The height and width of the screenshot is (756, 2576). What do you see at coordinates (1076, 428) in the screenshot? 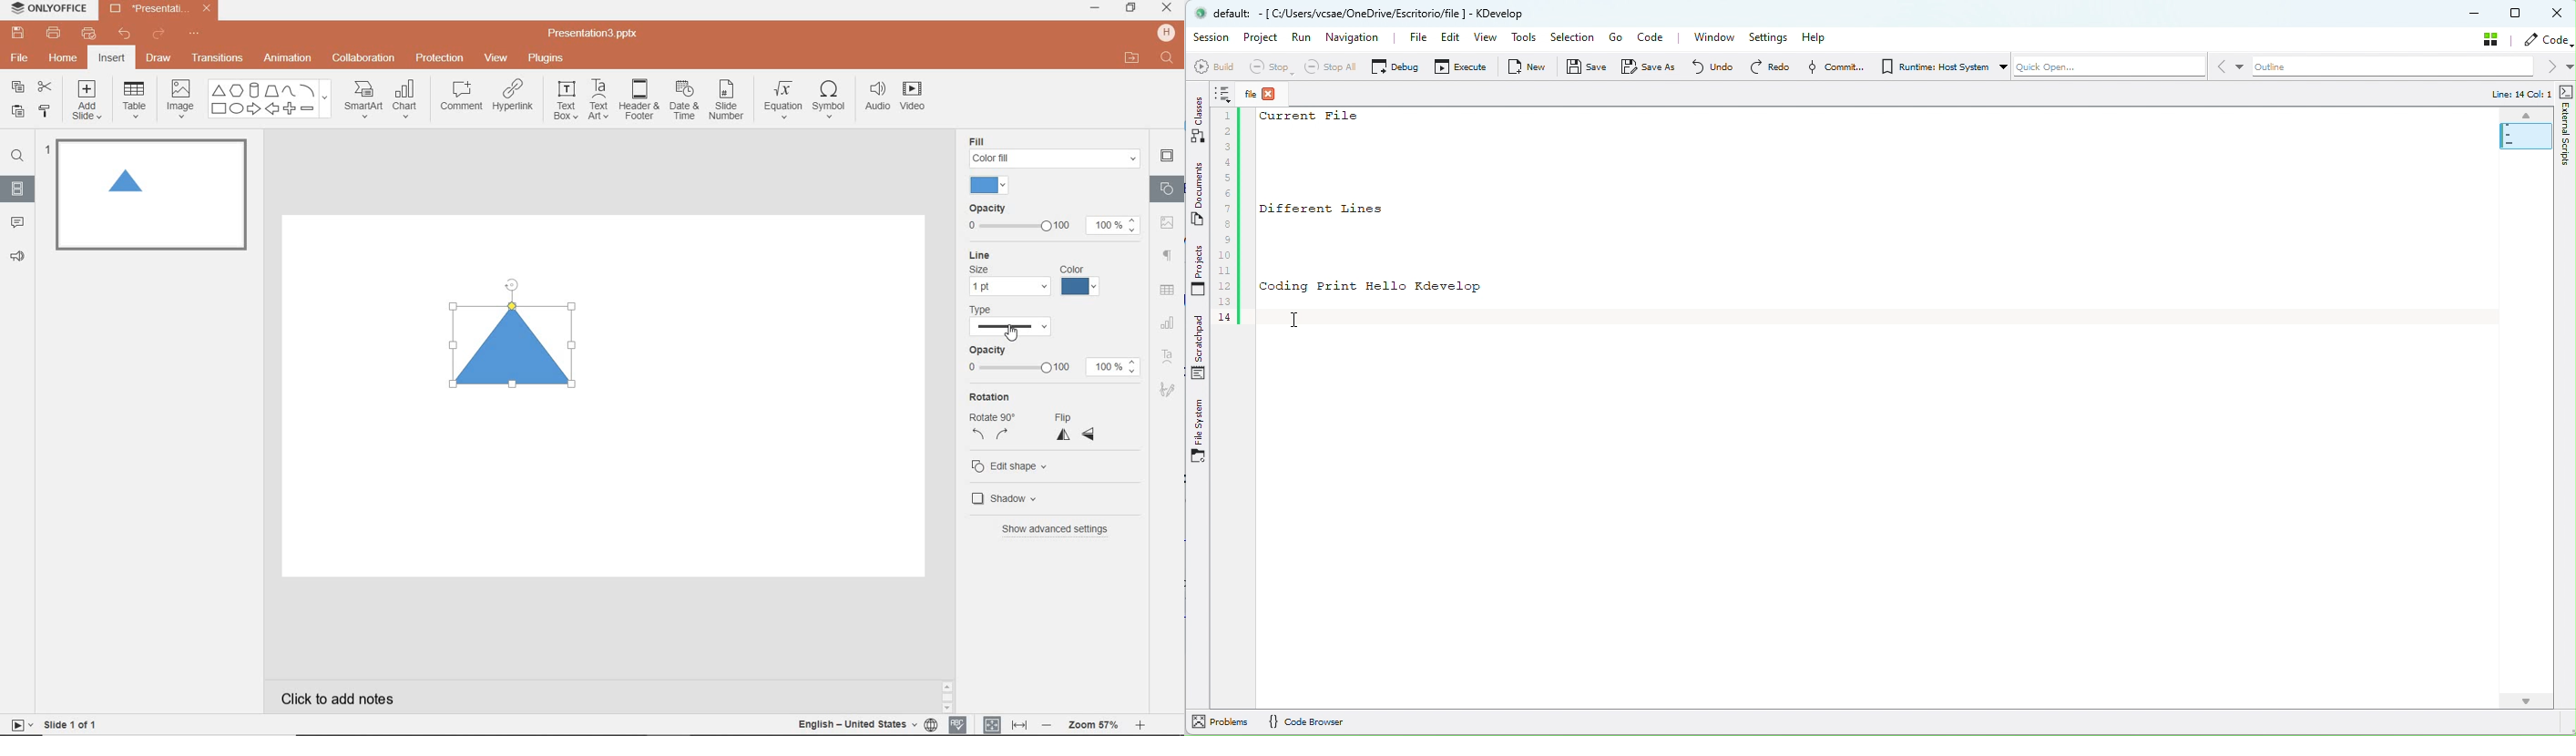
I see `flip` at bounding box center [1076, 428].